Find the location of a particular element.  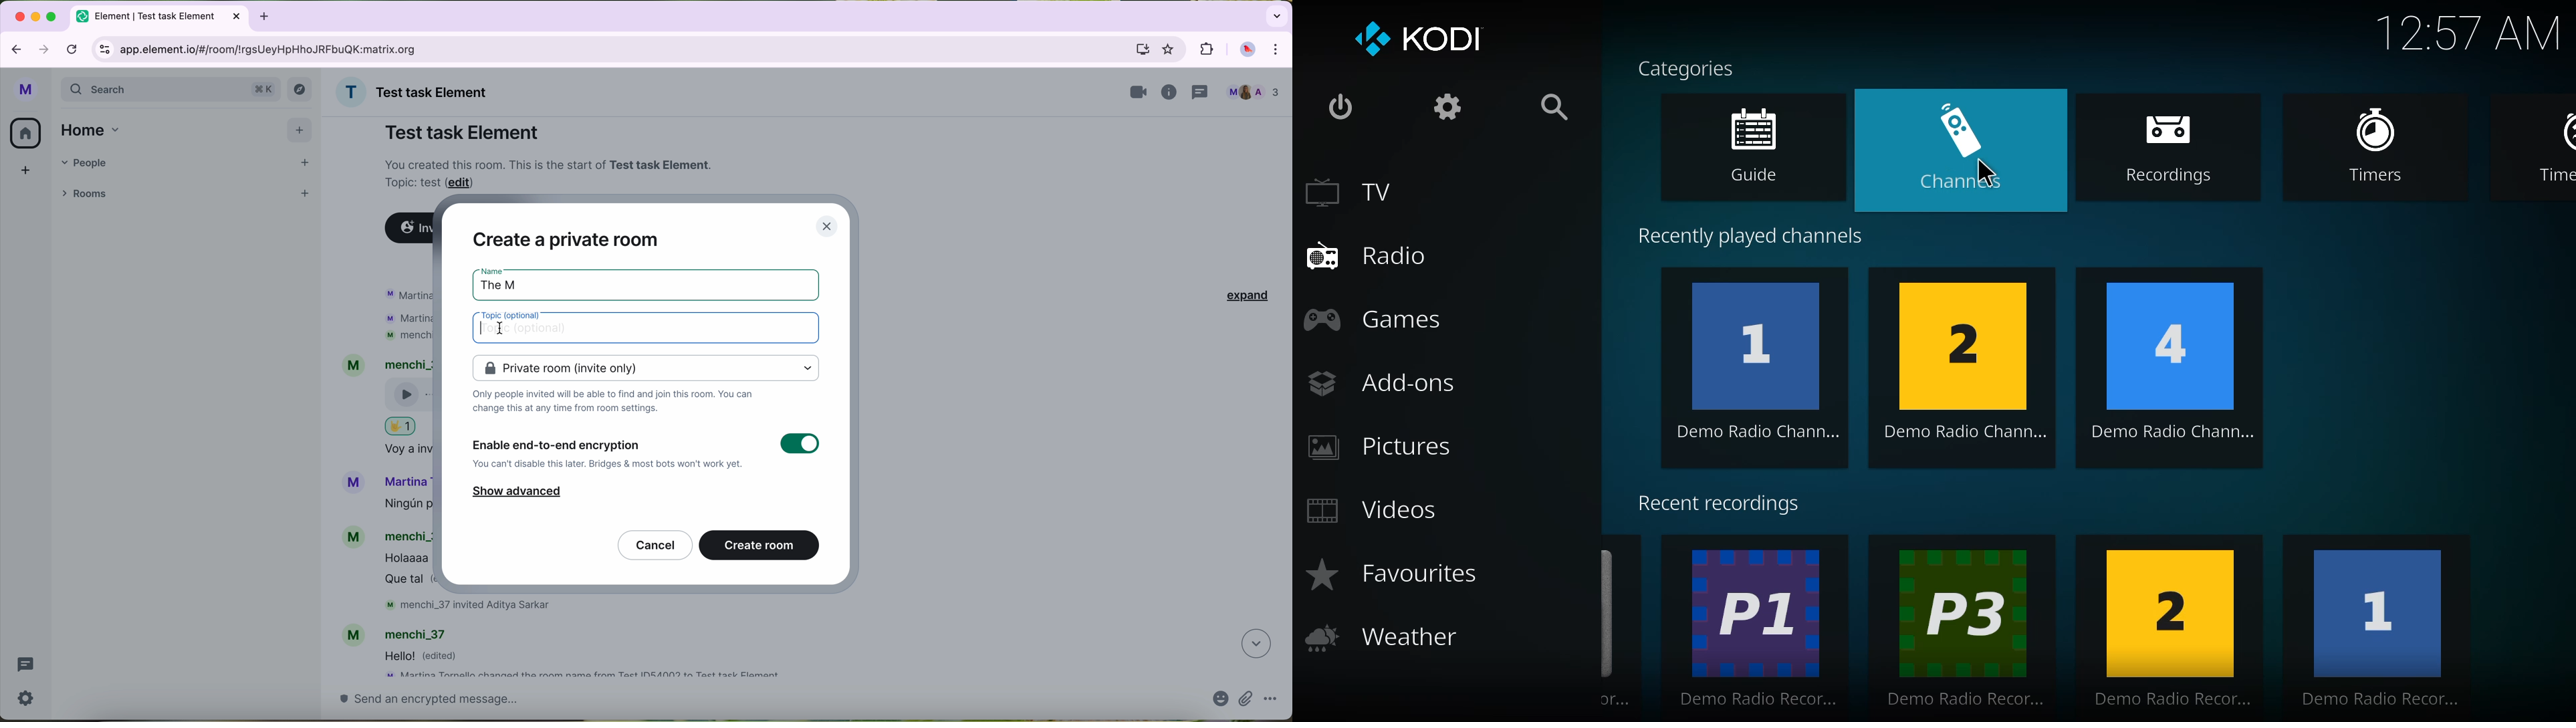

click on topic is located at coordinates (649, 329).